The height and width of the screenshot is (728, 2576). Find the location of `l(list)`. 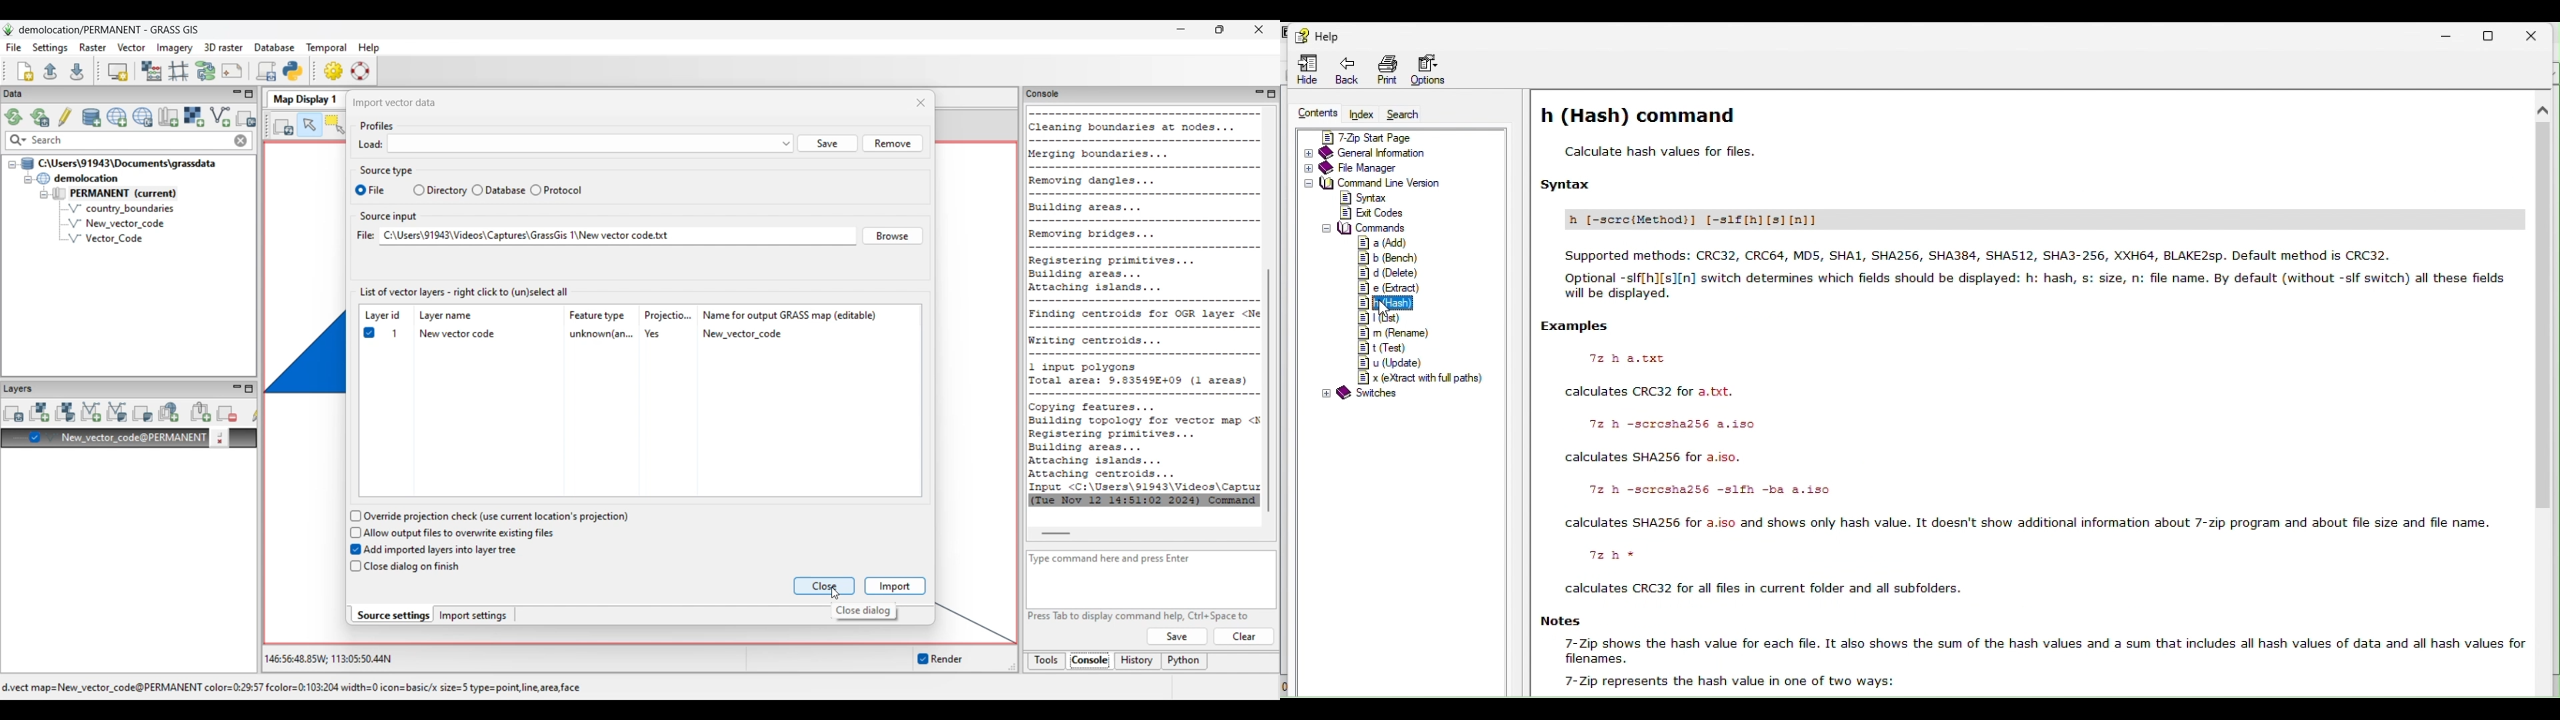

l(list) is located at coordinates (1379, 316).